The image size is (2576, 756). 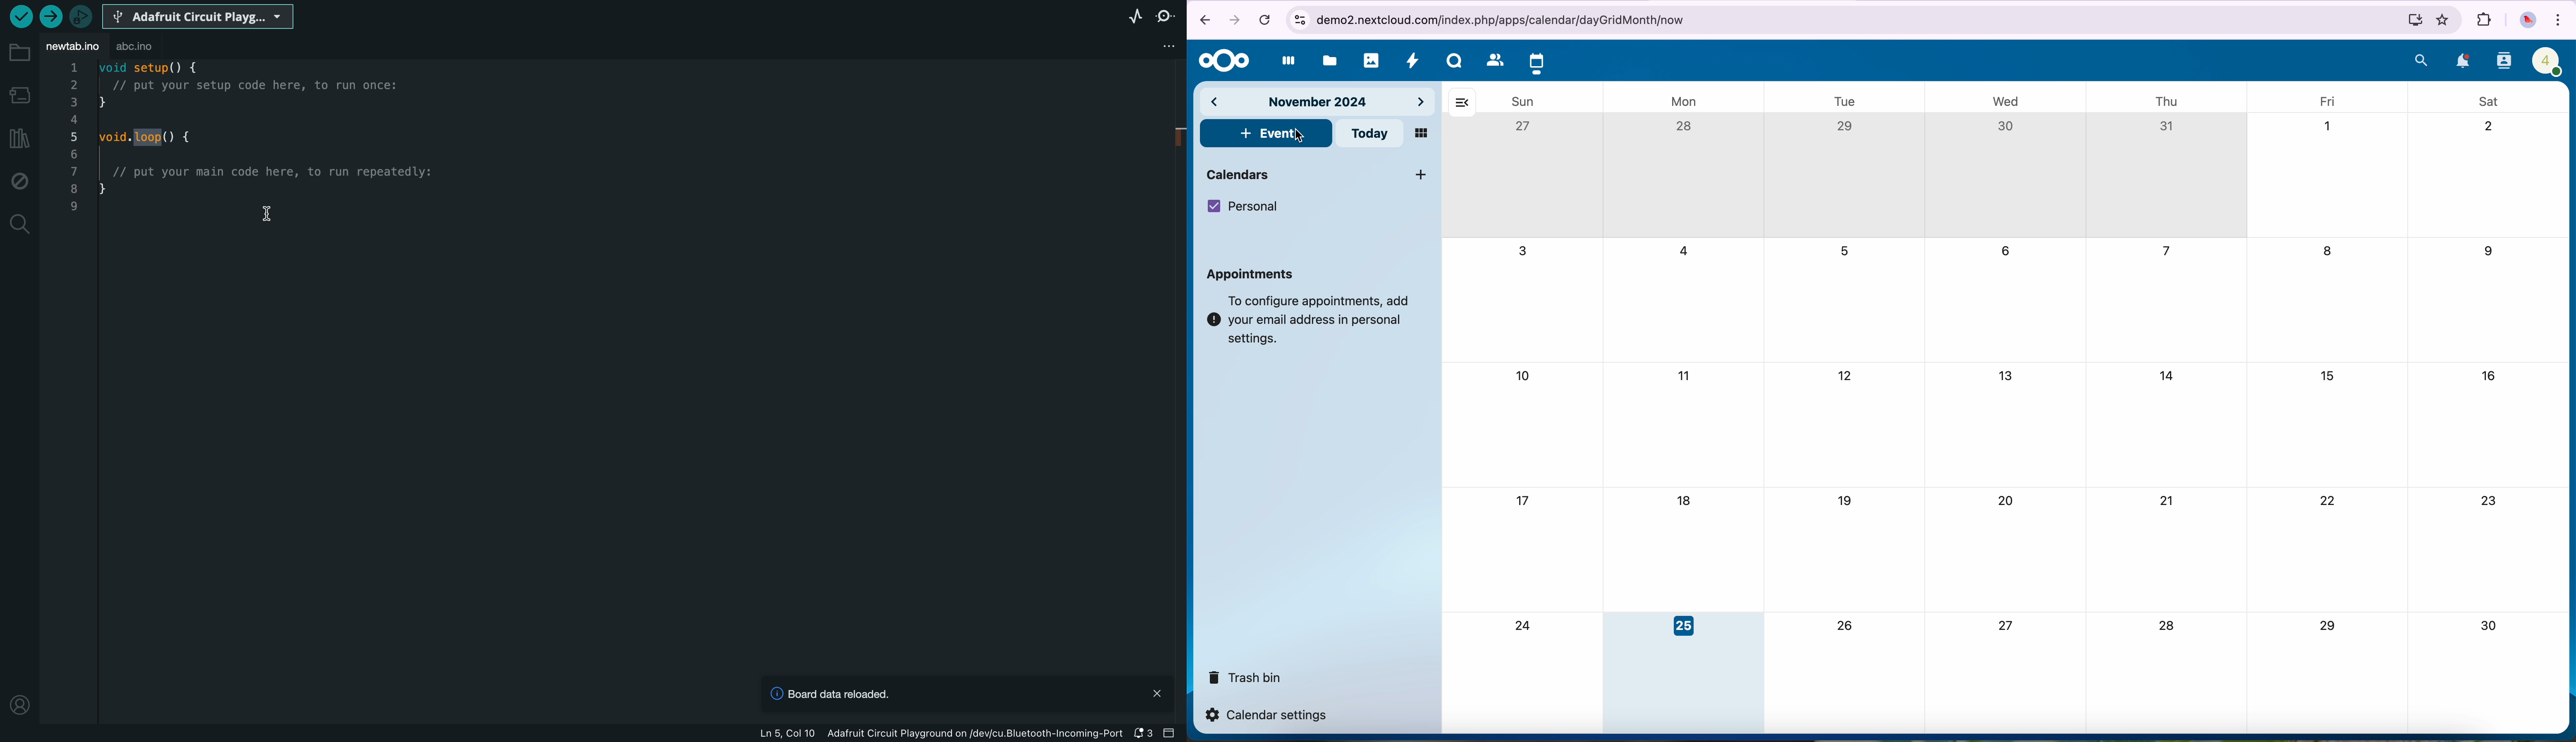 I want to click on 22, so click(x=2327, y=500).